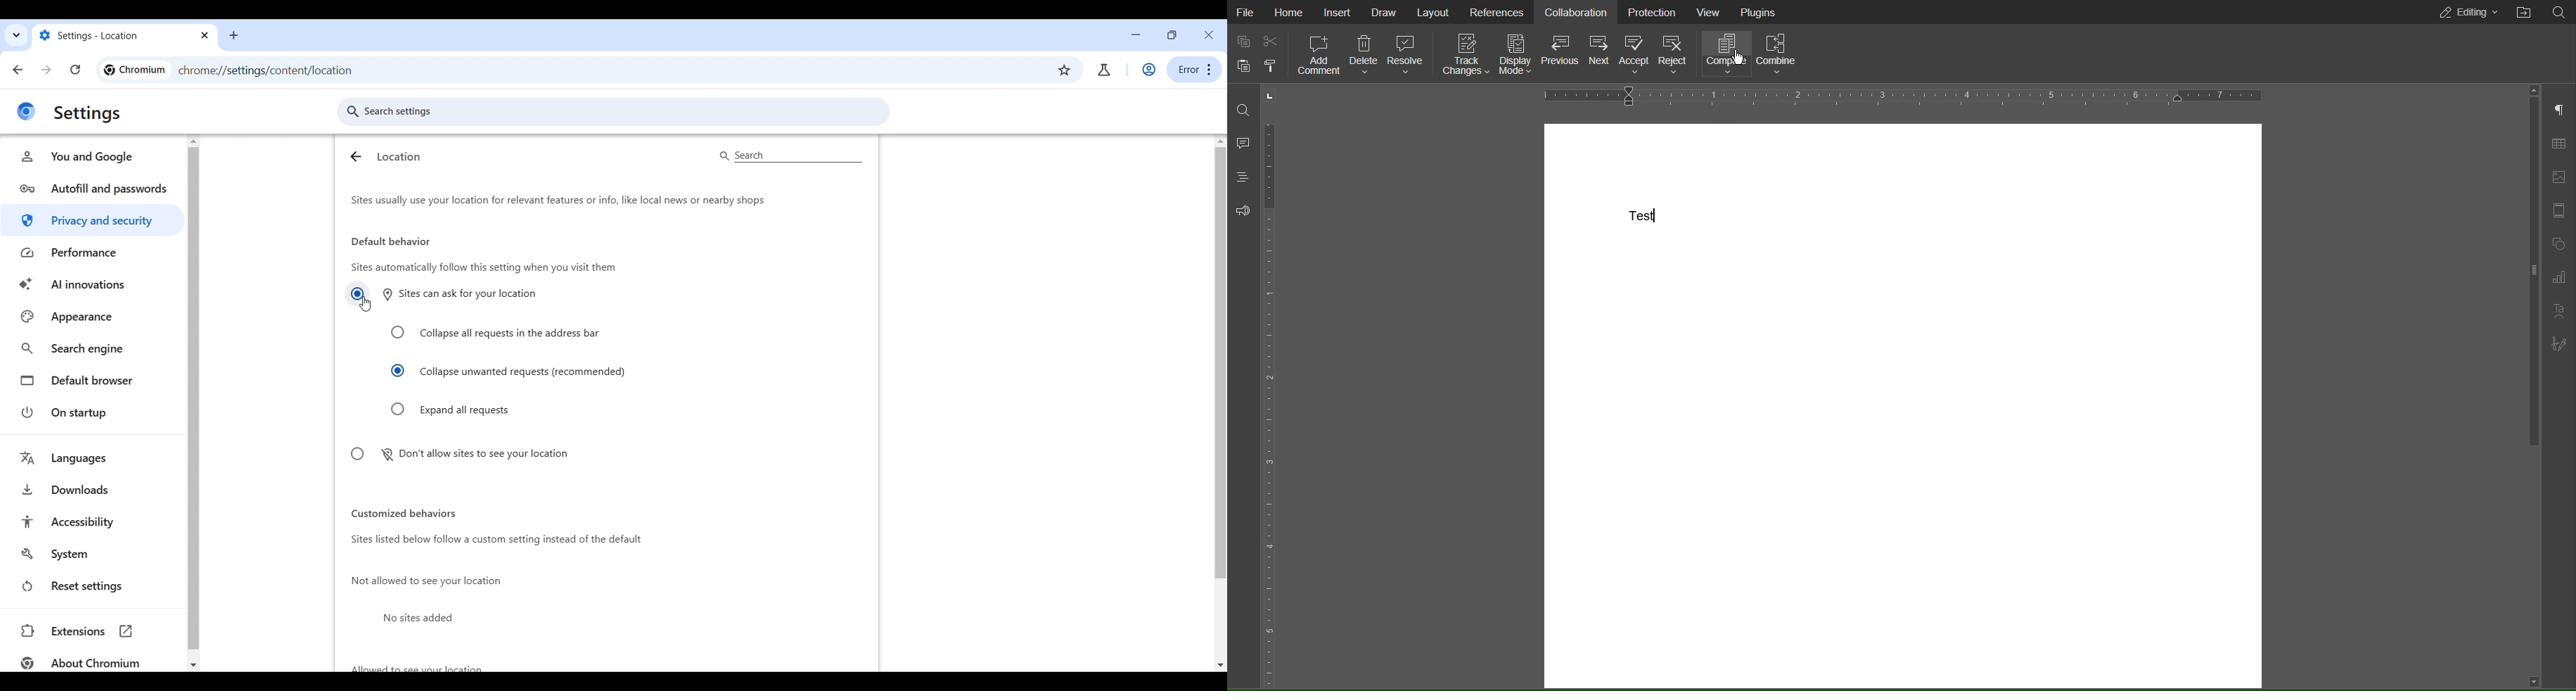 The height and width of the screenshot is (700, 2576). What do you see at coordinates (91, 586) in the screenshot?
I see `Reset settings` at bounding box center [91, 586].